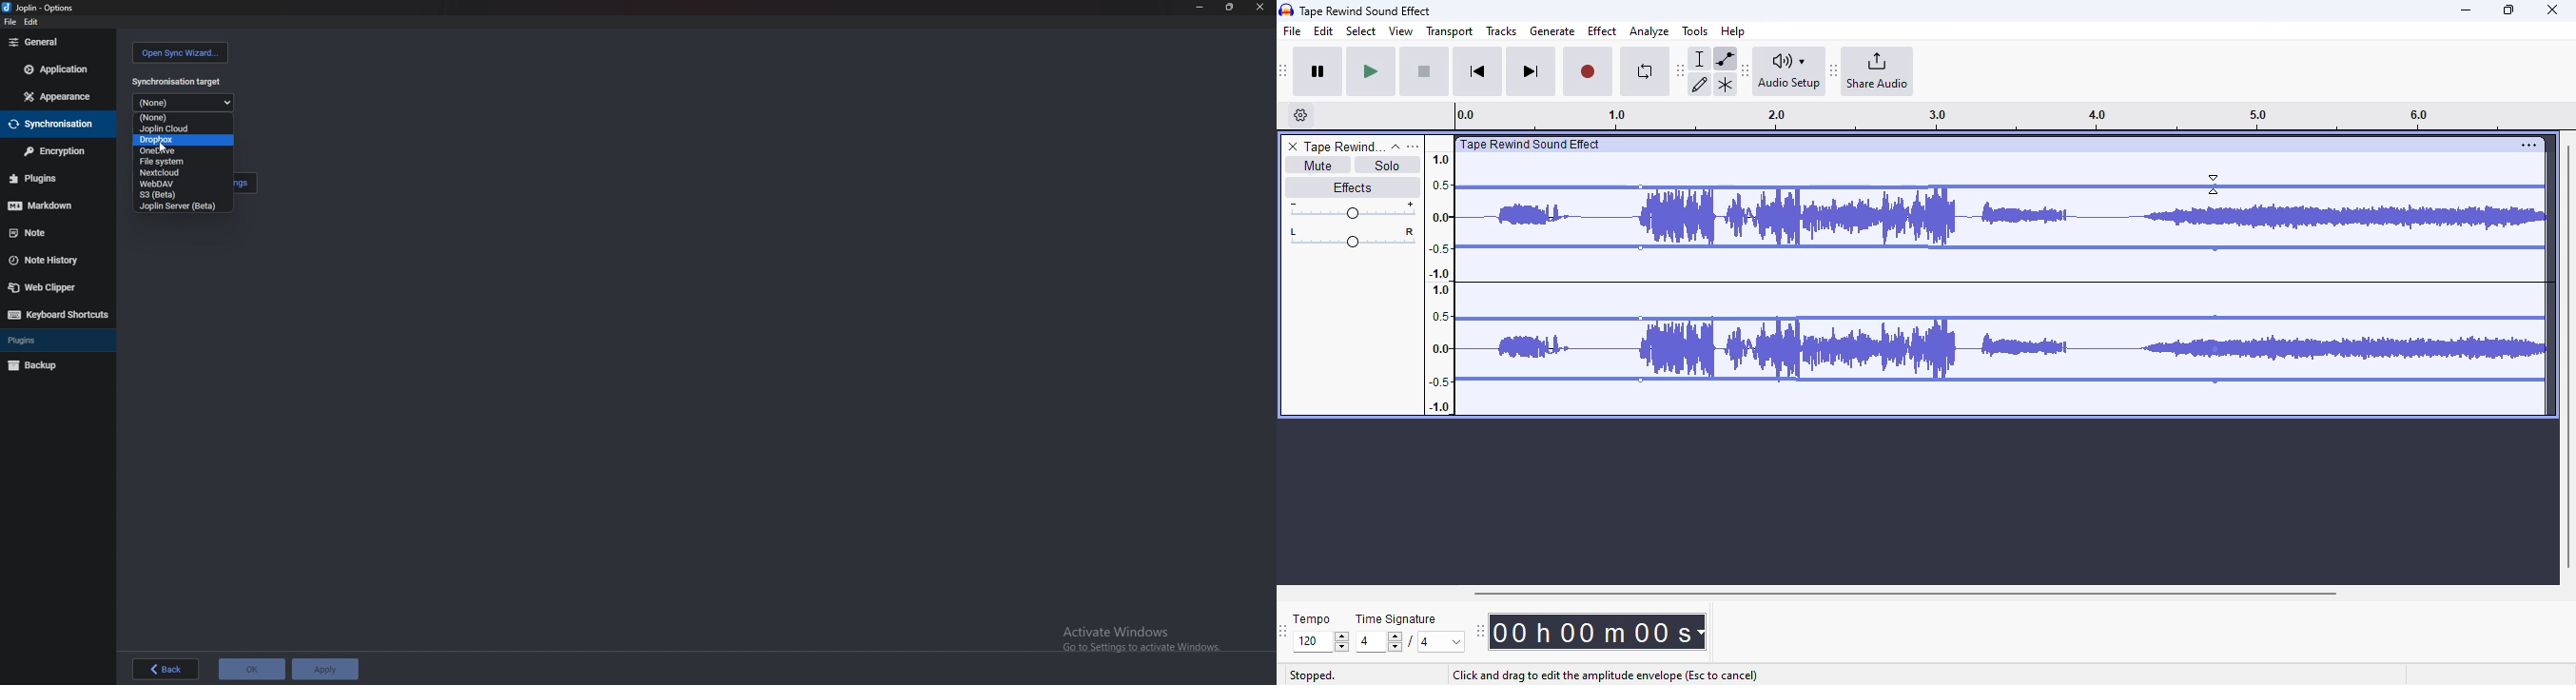 This screenshot has width=2576, height=700. Describe the element at coordinates (41, 365) in the screenshot. I see `backup` at that location.